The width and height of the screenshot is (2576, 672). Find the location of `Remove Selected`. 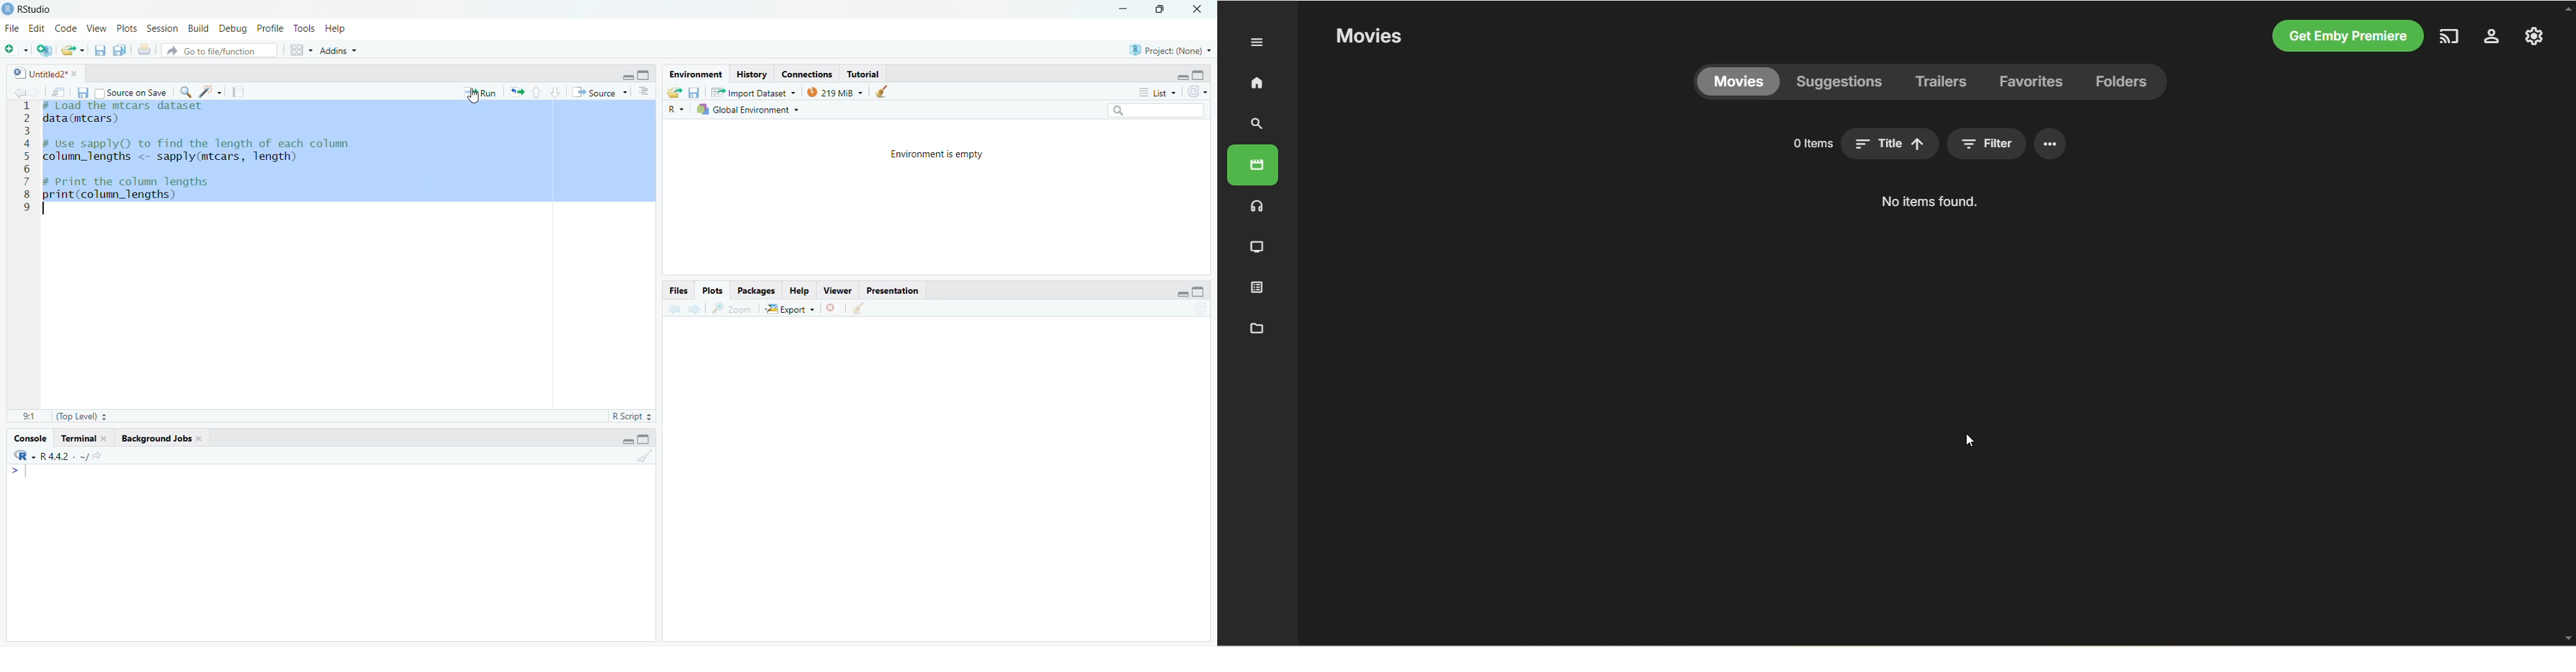

Remove Selected is located at coordinates (833, 308).